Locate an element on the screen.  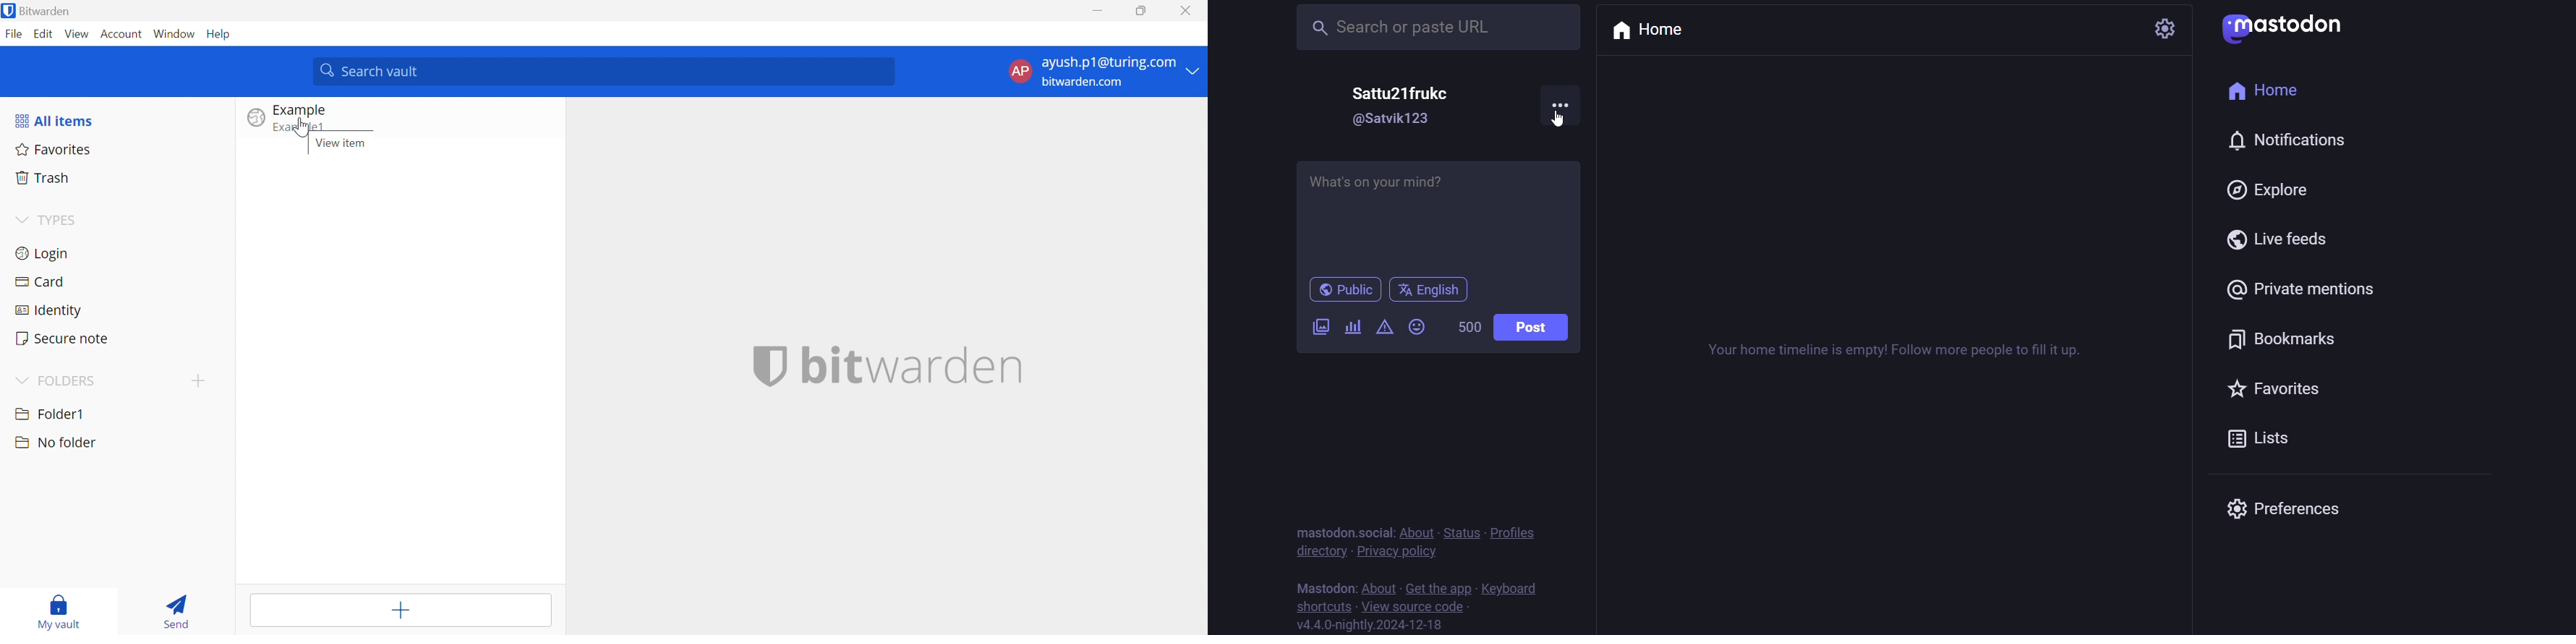
FOLDERS is located at coordinates (67, 382).